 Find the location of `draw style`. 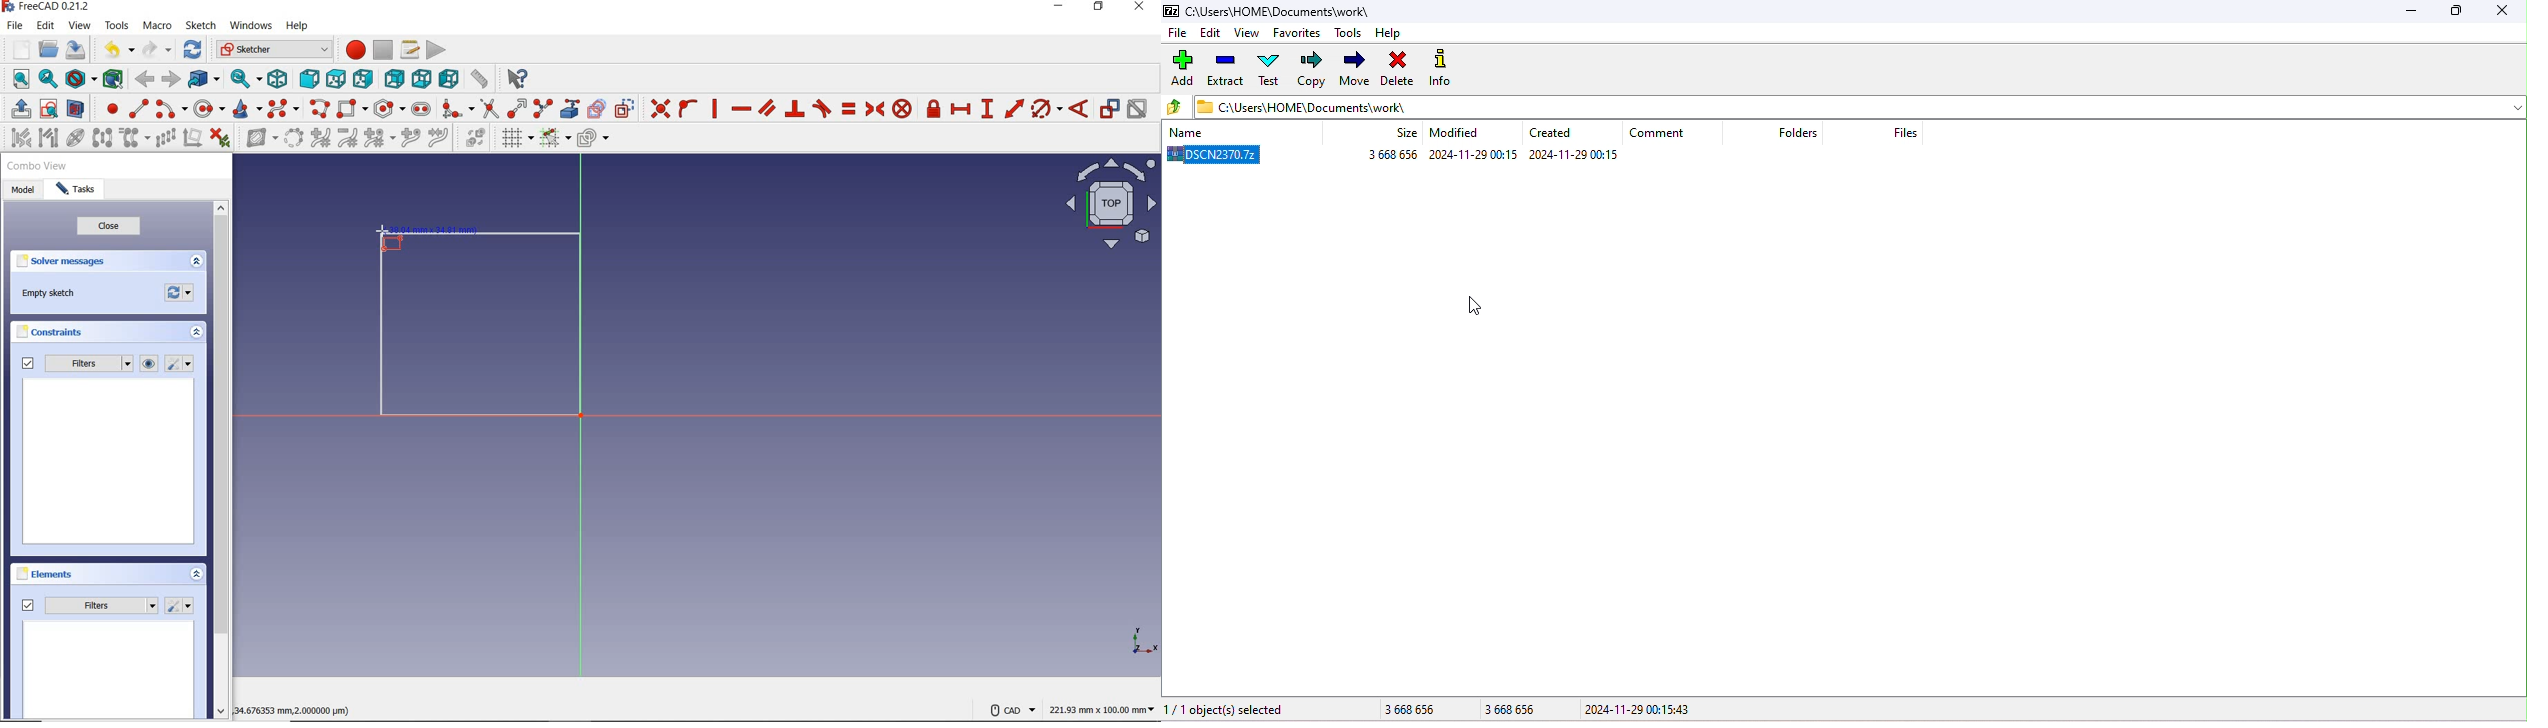

draw style is located at coordinates (80, 80).